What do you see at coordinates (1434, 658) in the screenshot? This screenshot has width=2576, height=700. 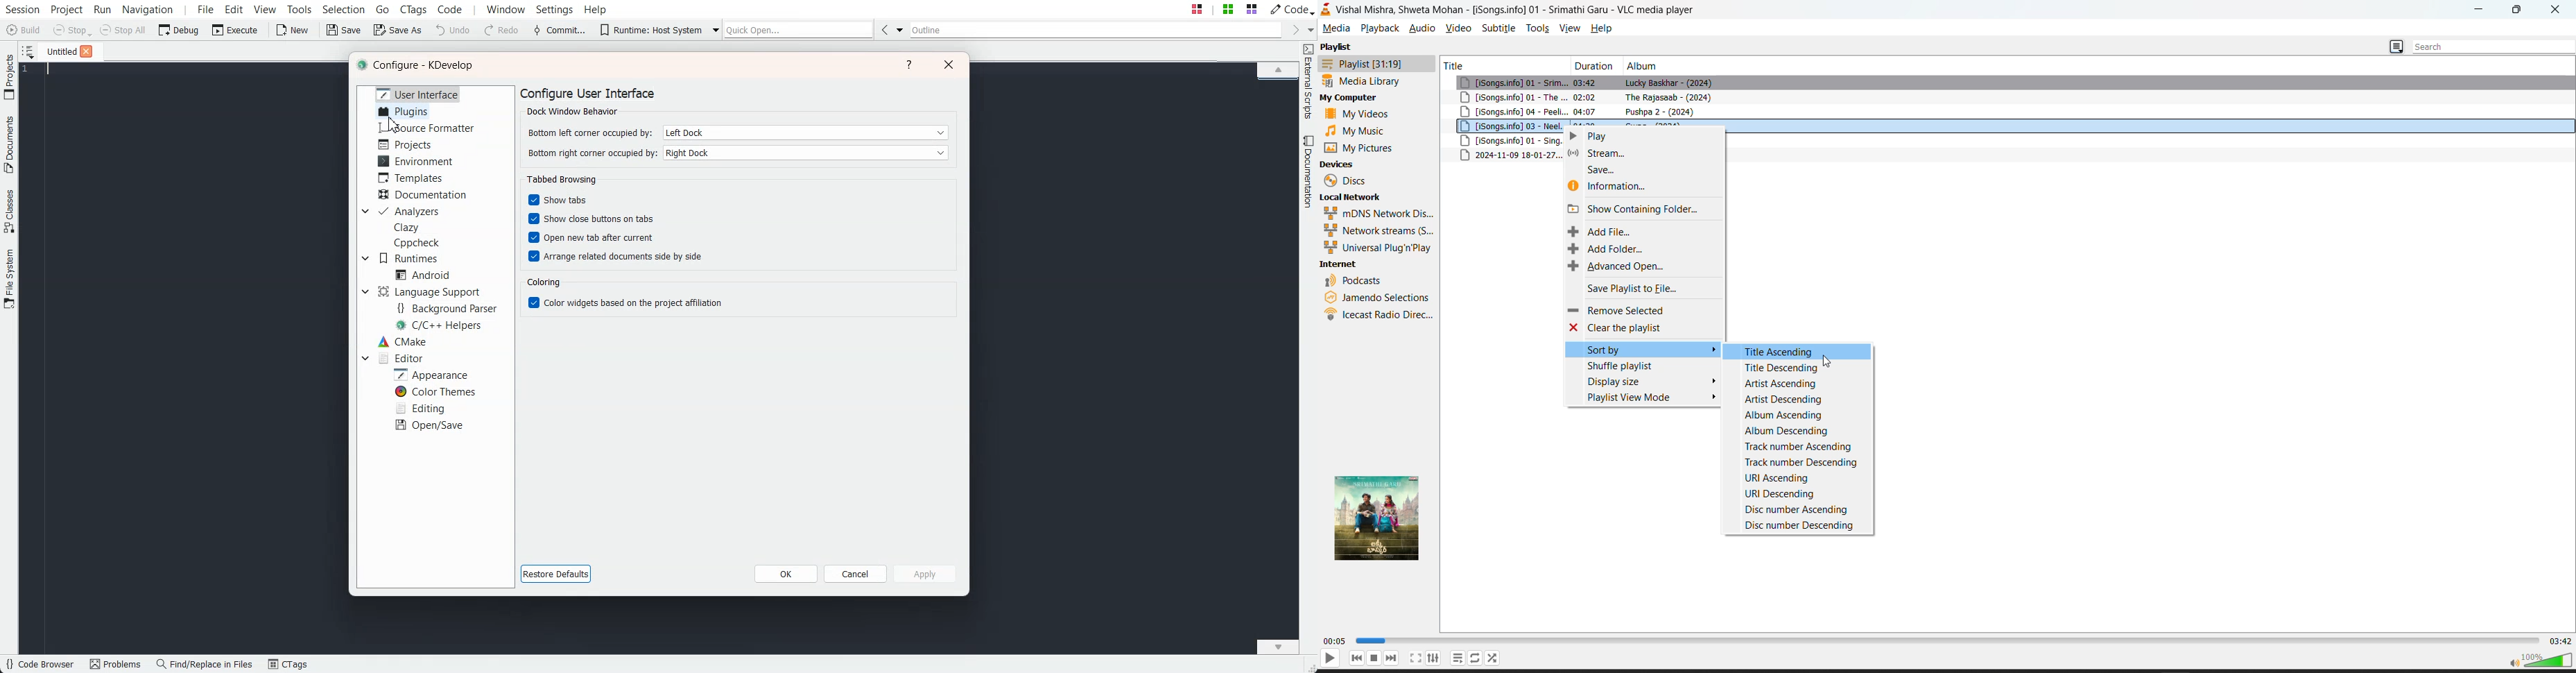 I see `settings` at bounding box center [1434, 658].